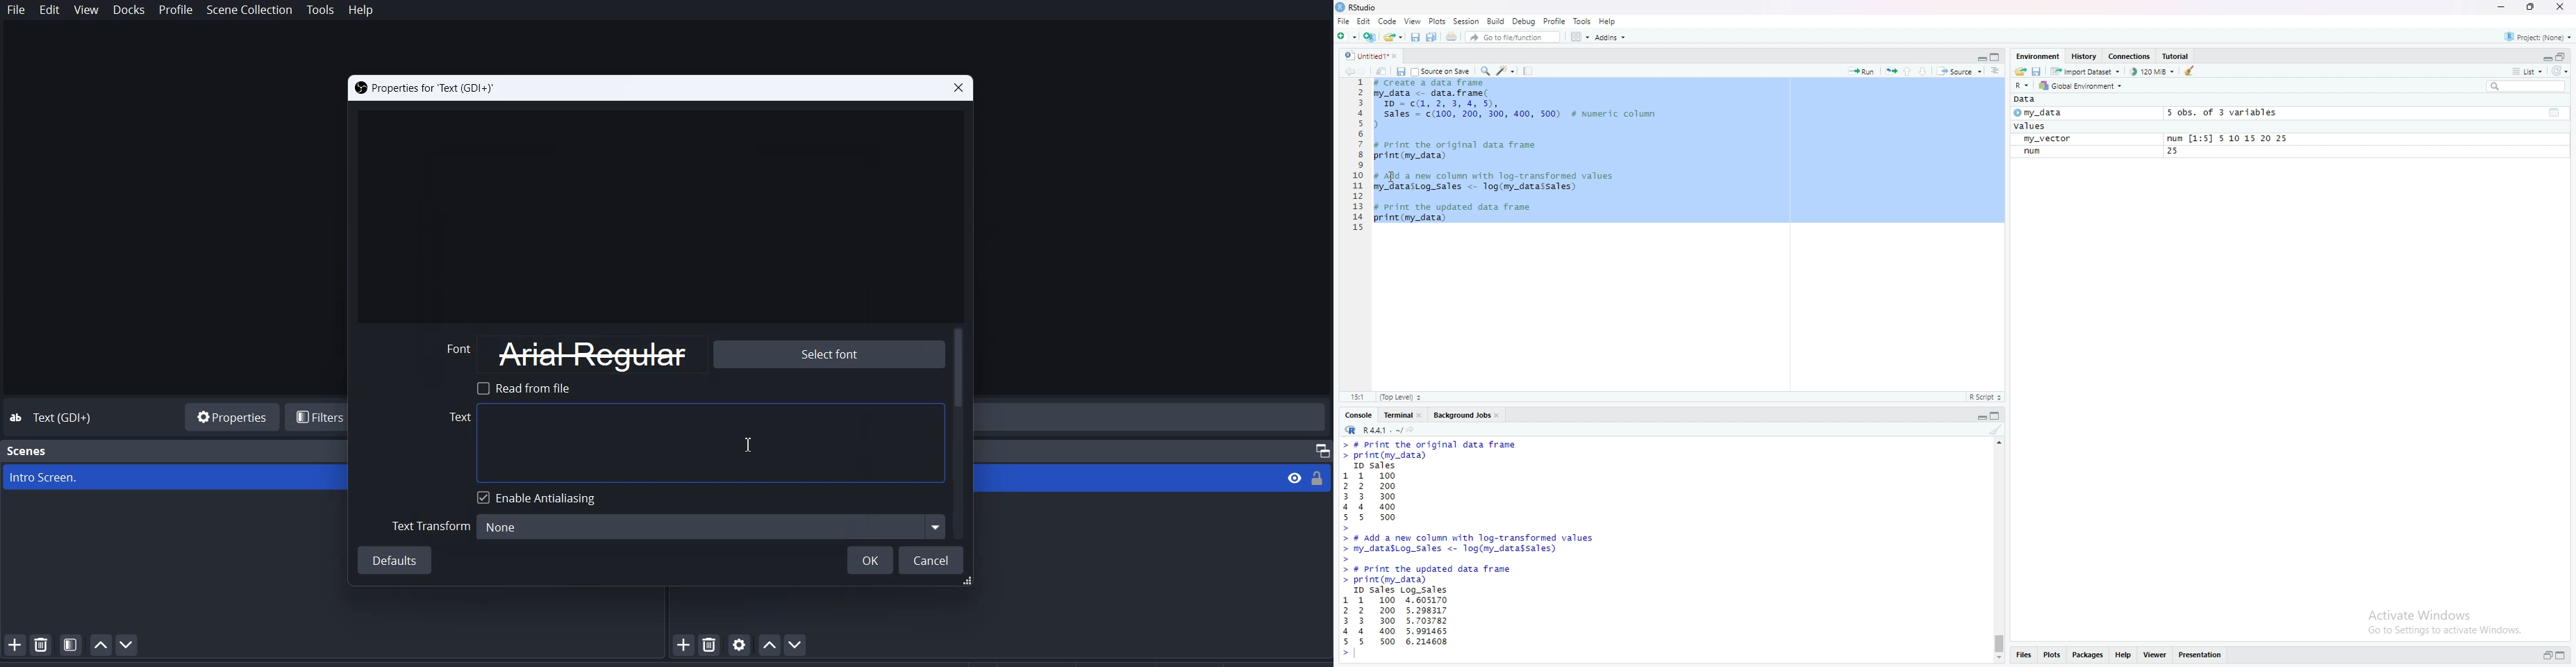  Describe the element at coordinates (711, 644) in the screenshot. I see `Remove selected Source` at that location.